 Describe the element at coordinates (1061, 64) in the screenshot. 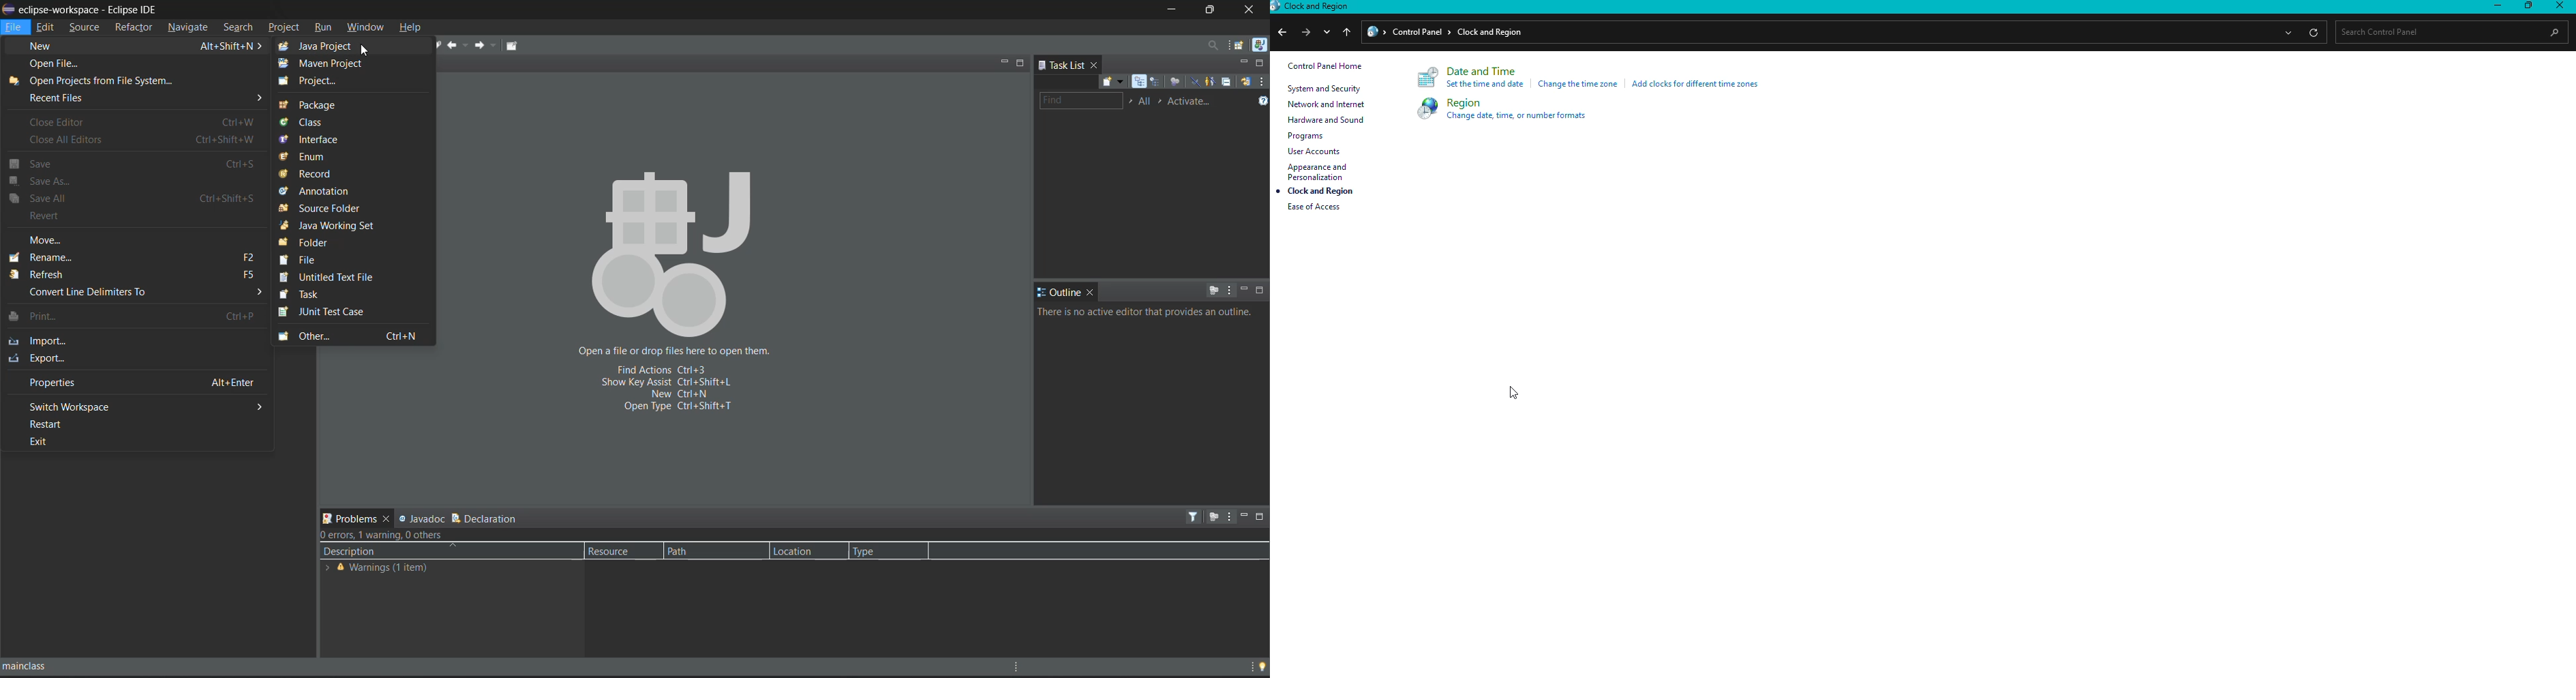

I see `task list` at that location.